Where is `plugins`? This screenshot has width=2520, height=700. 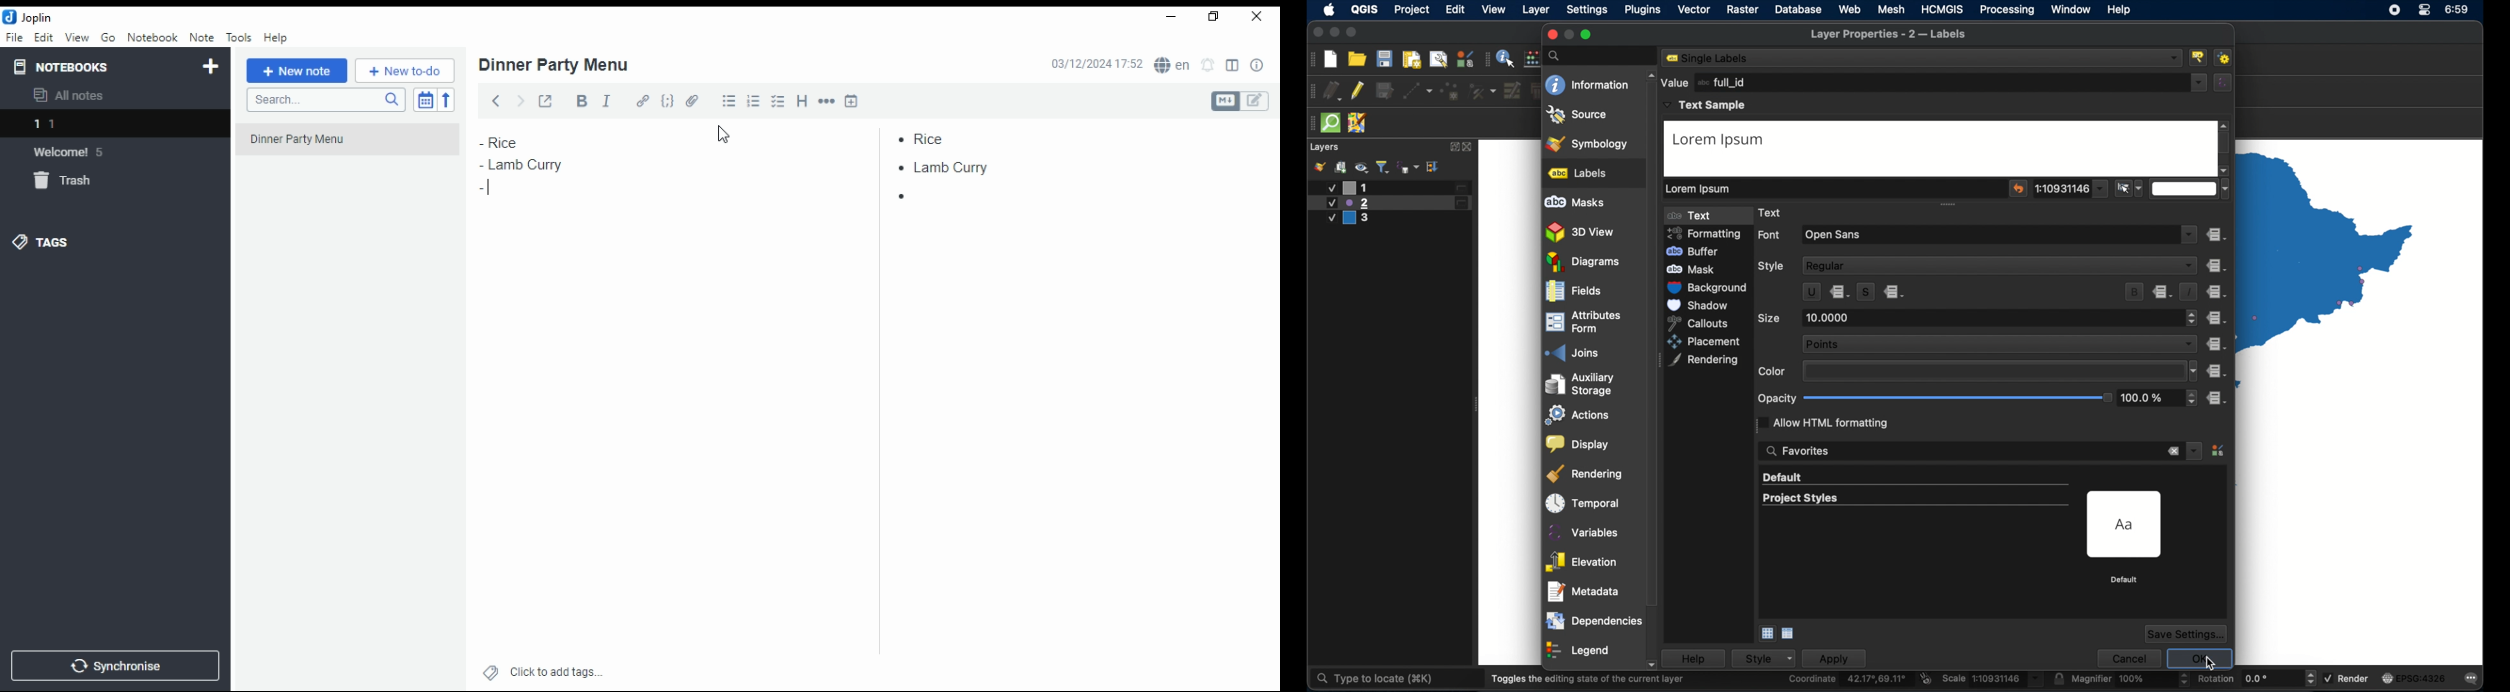
plugins is located at coordinates (1643, 10).